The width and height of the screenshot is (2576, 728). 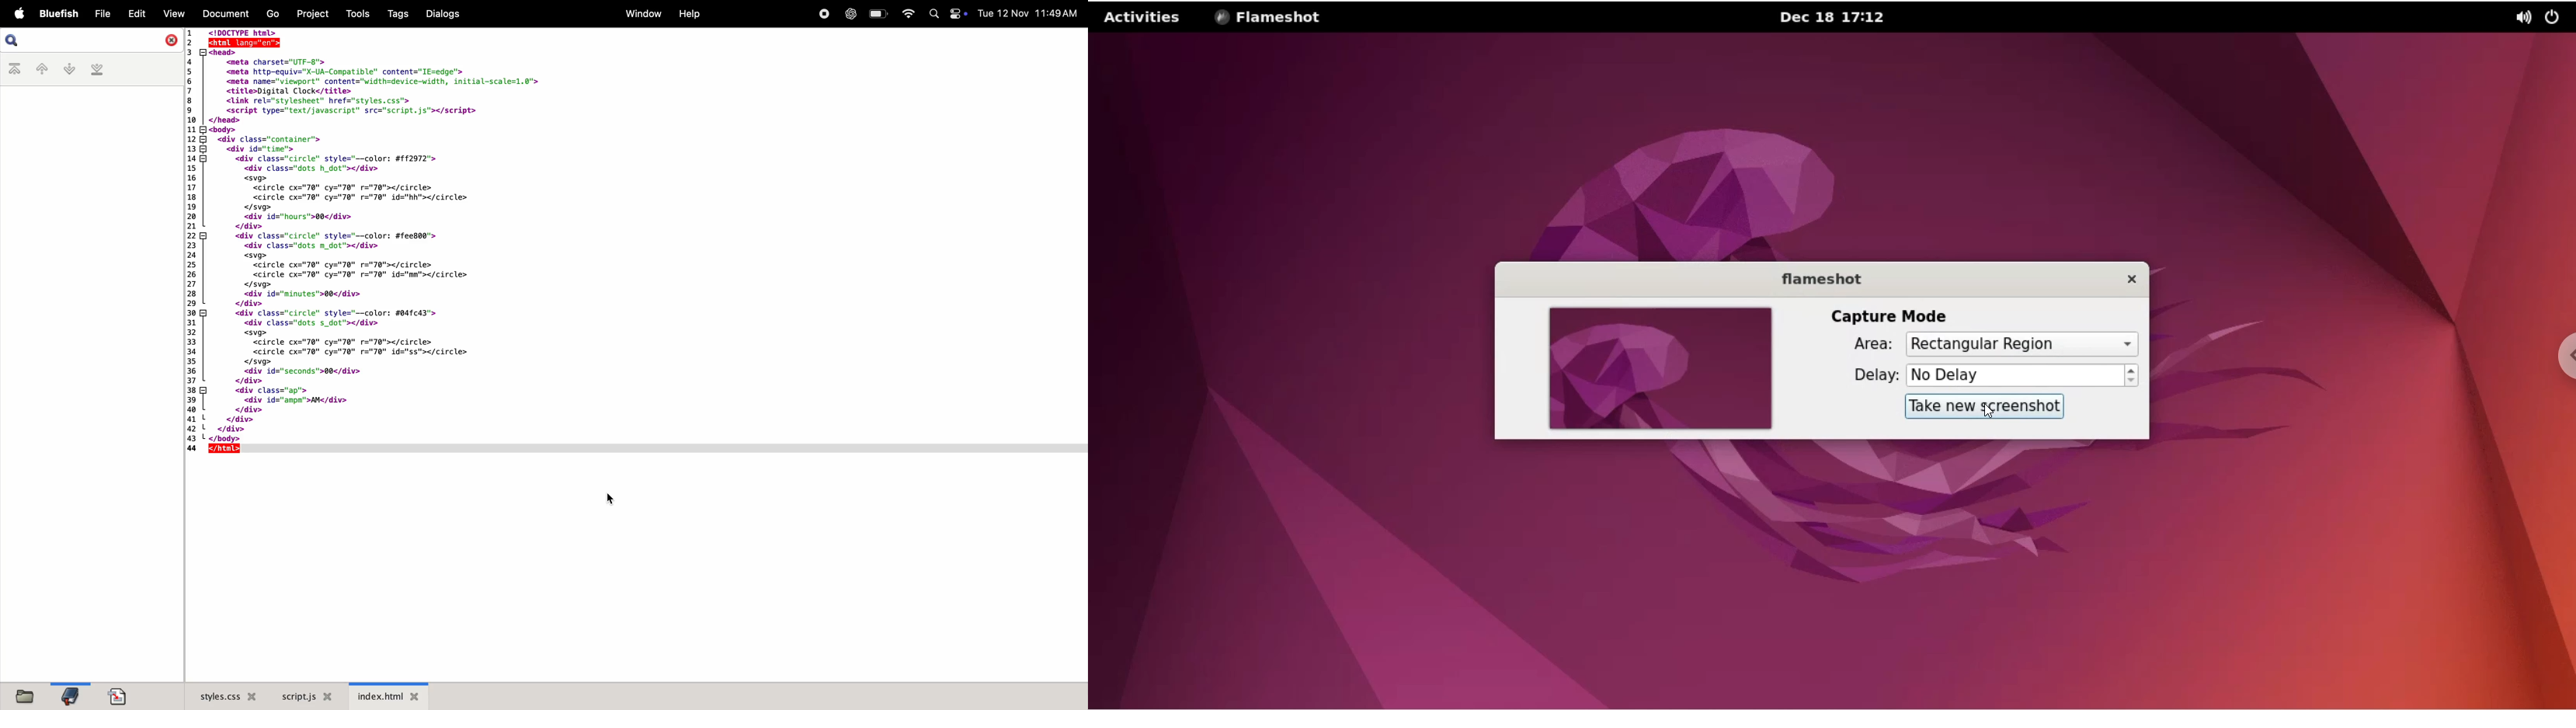 What do you see at coordinates (2554, 18) in the screenshot?
I see `on/off button` at bounding box center [2554, 18].